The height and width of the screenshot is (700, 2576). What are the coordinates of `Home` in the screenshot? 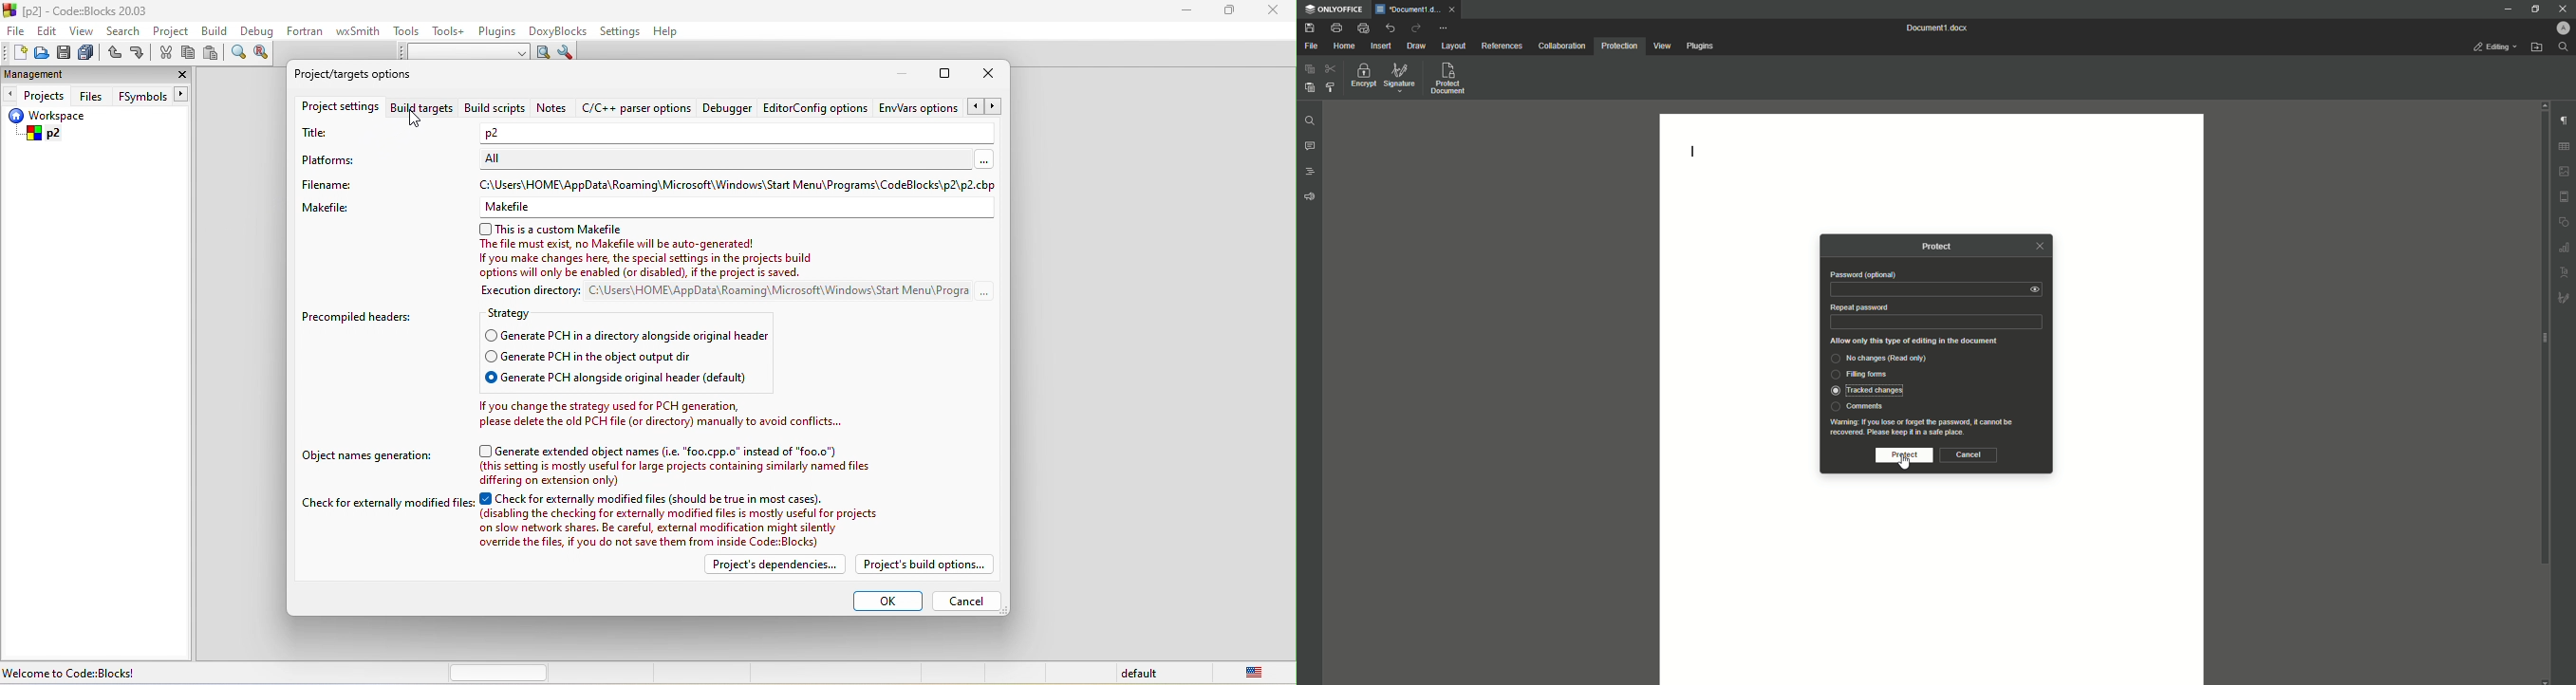 It's located at (1344, 47).